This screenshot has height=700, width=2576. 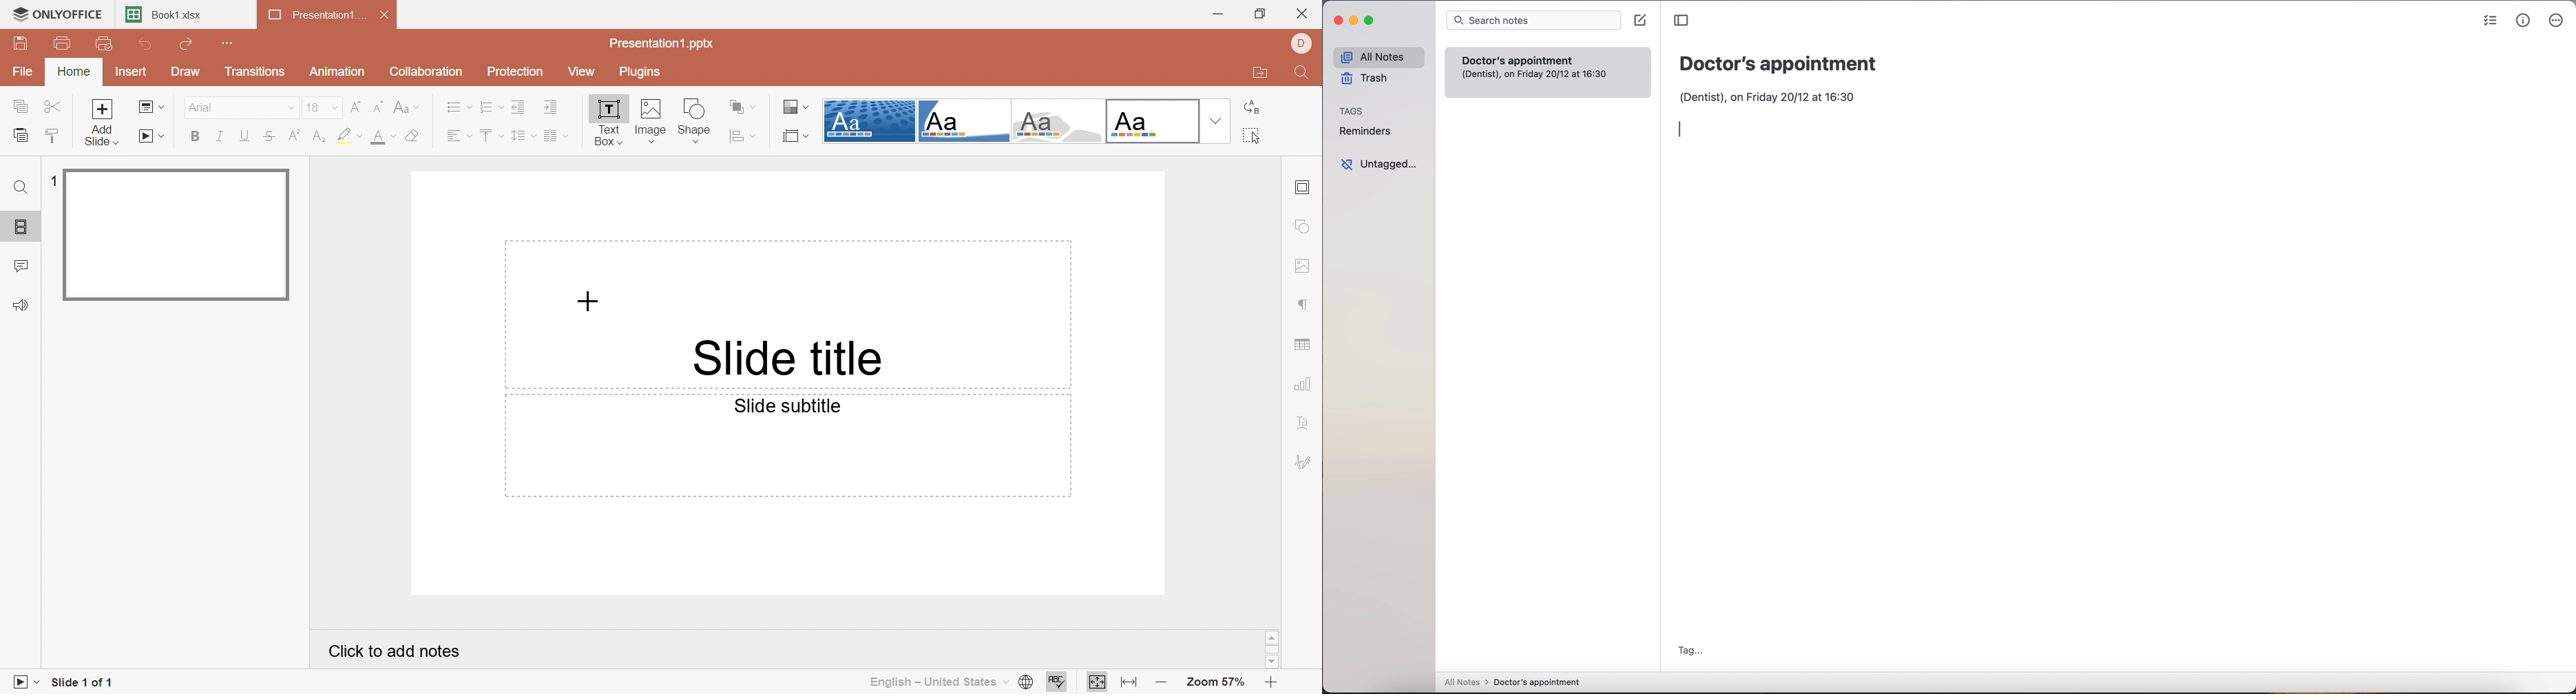 I want to click on Table settings, so click(x=1304, y=345).